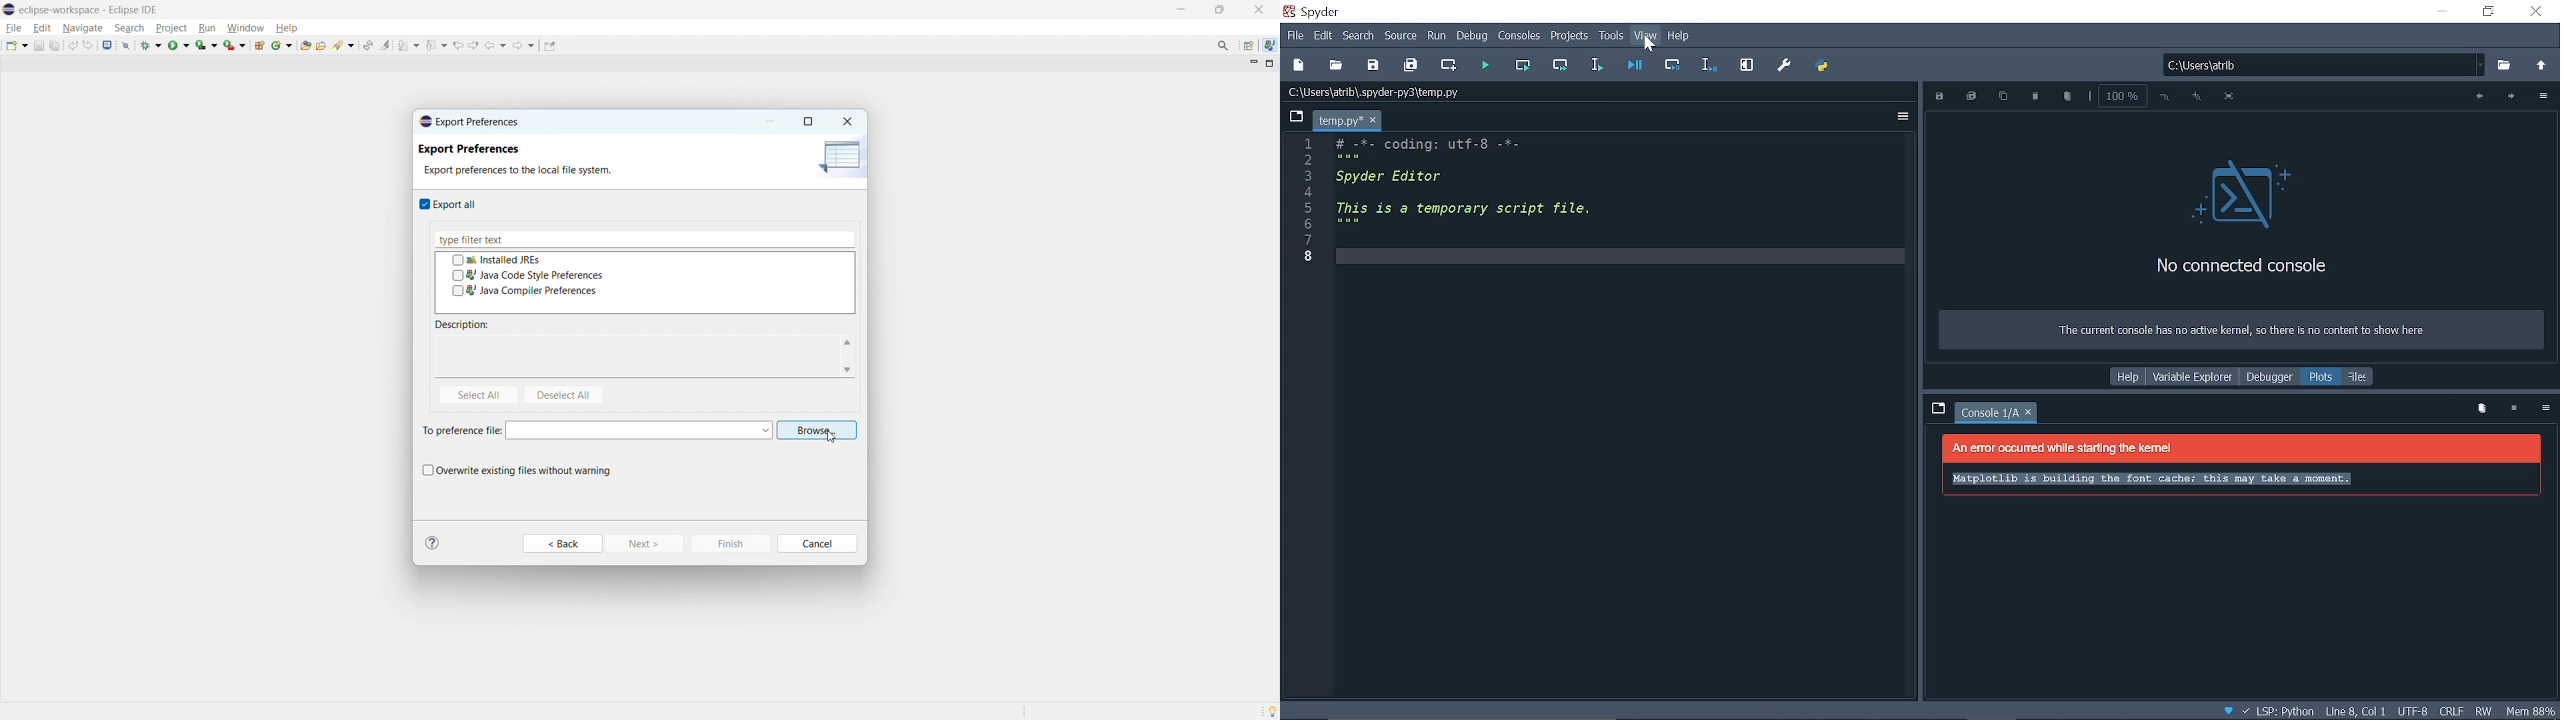 The height and width of the screenshot is (728, 2576). What do you see at coordinates (1646, 36) in the screenshot?
I see `View` at bounding box center [1646, 36].